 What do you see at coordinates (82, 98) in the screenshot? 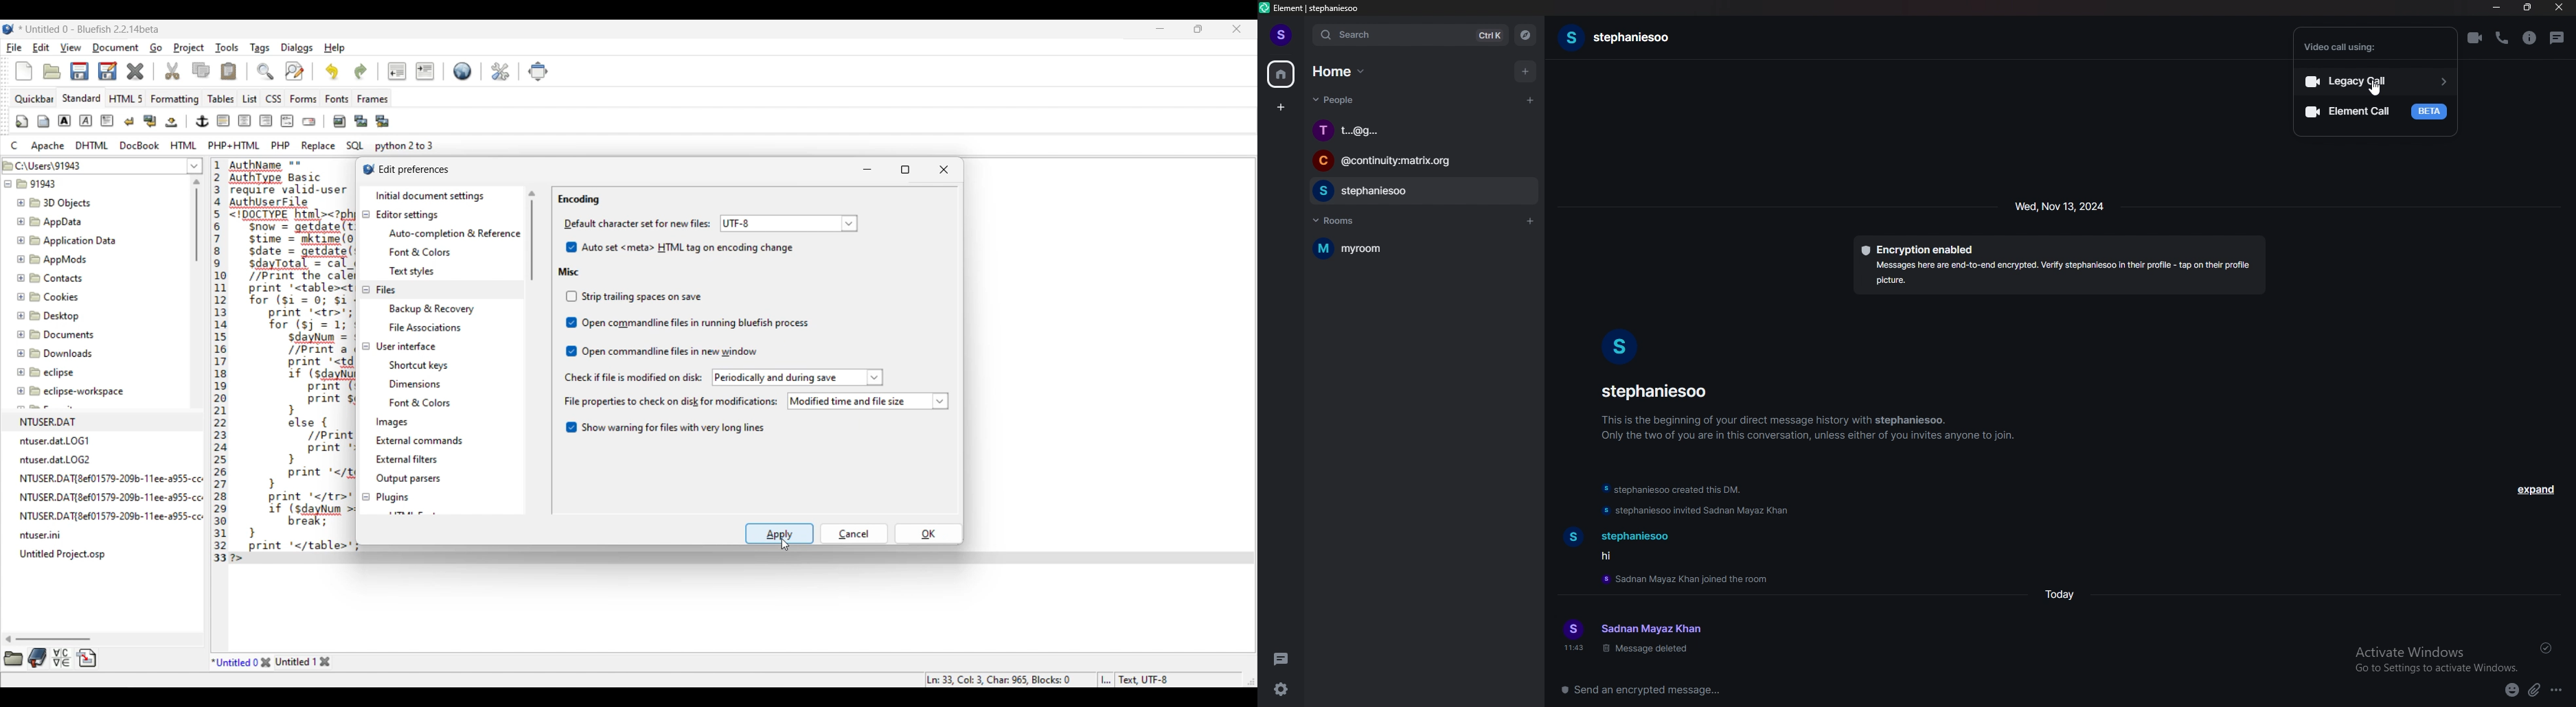
I see `Standard` at bounding box center [82, 98].